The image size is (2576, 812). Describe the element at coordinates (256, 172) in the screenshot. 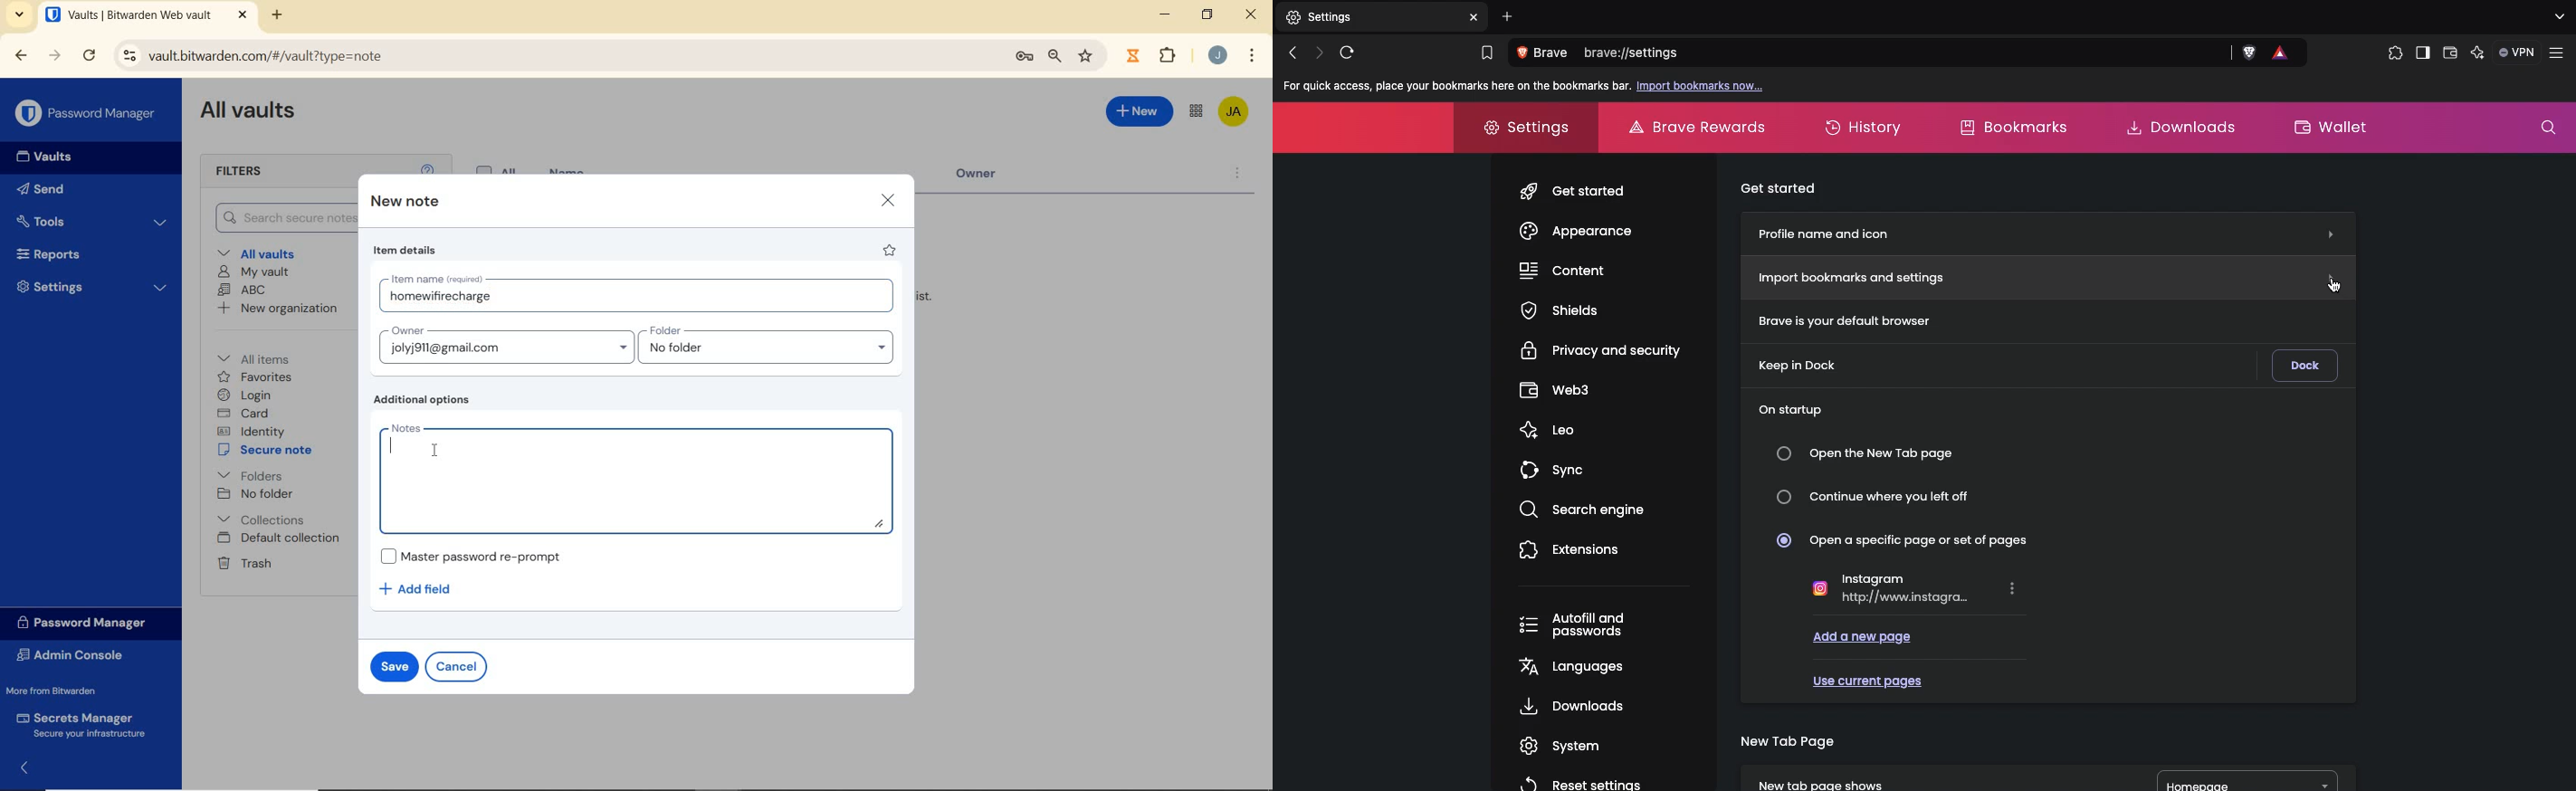

I see `Filters` at that location.